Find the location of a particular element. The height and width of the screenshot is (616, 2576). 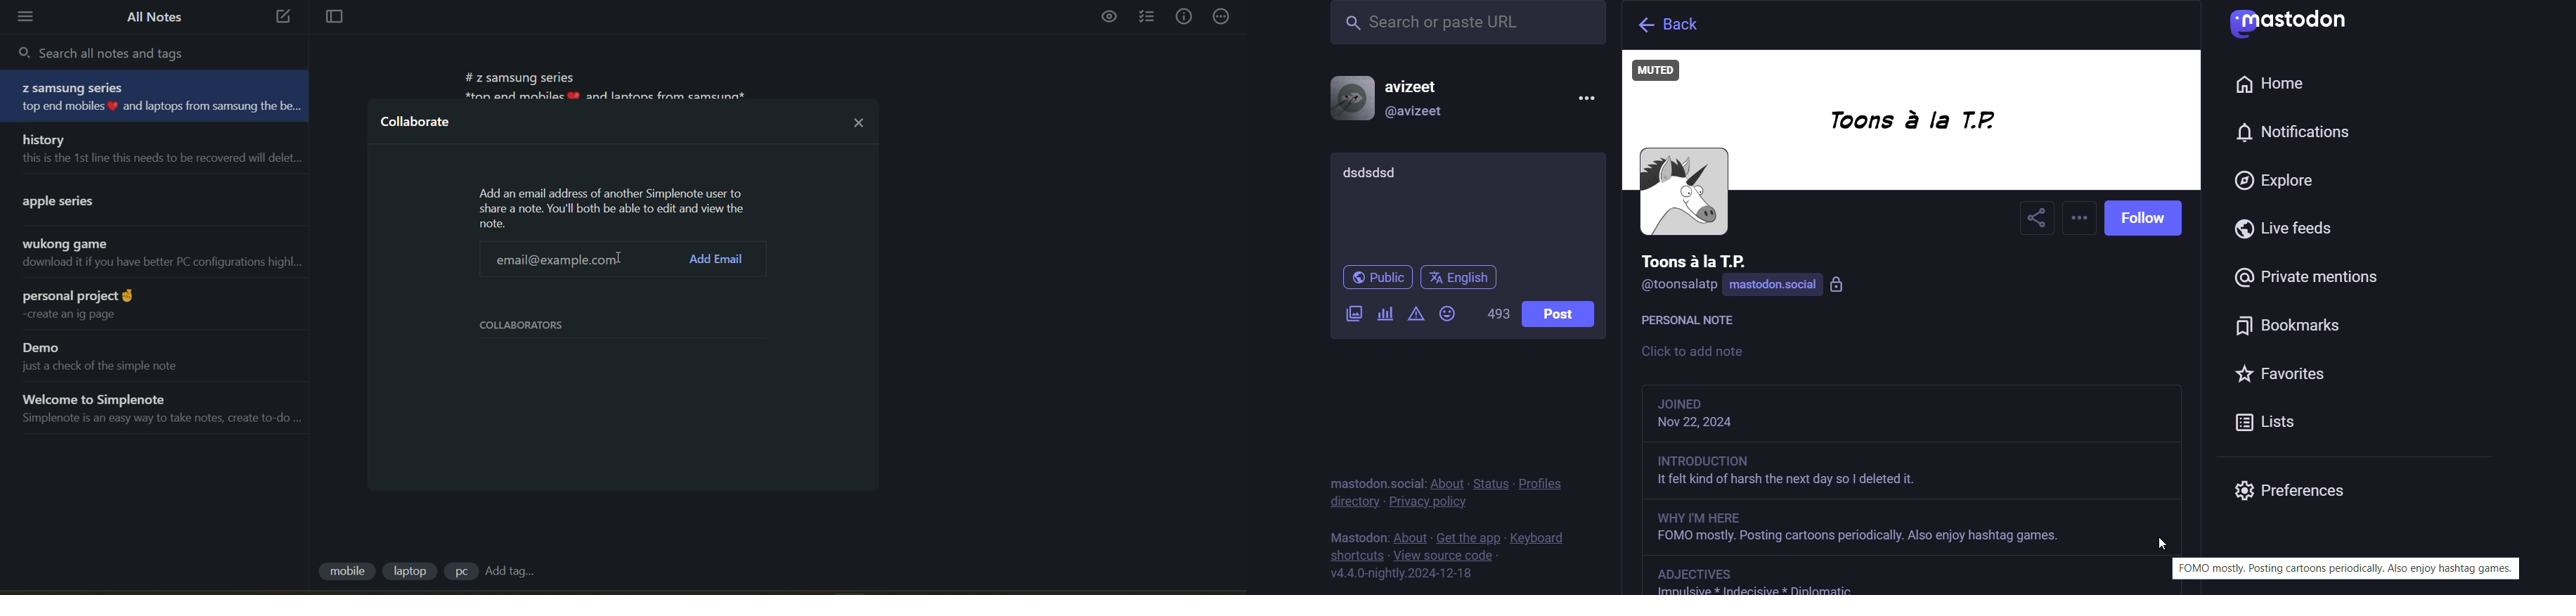

about is located at coordinates (1446, 478).